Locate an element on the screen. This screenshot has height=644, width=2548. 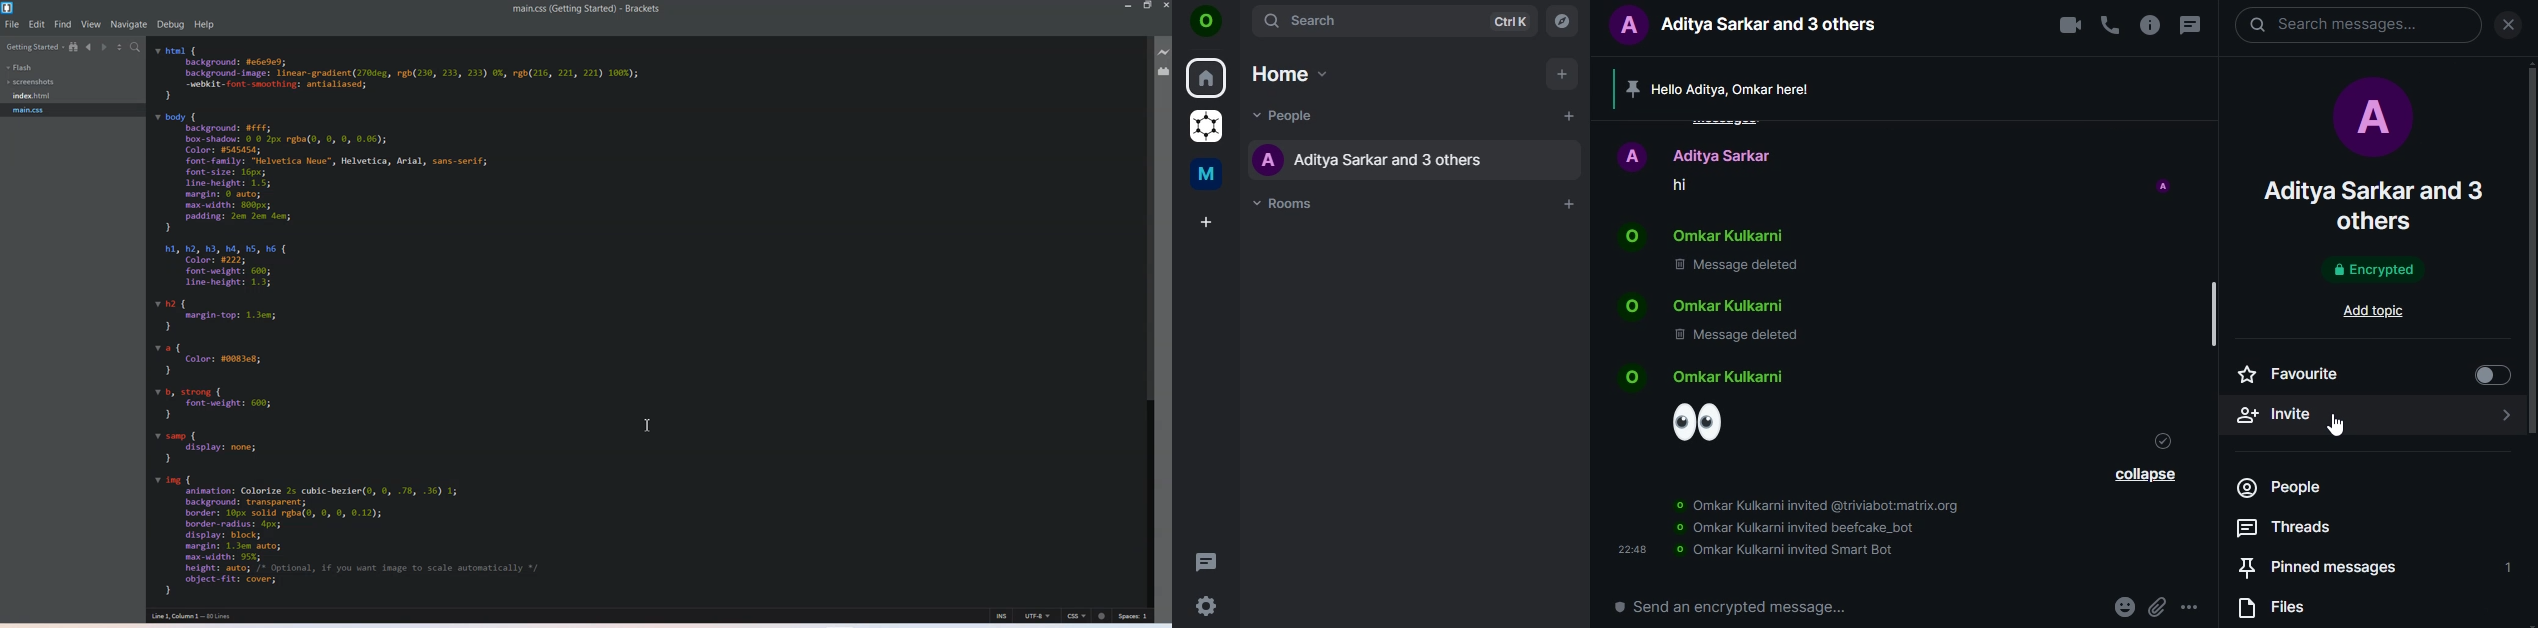
CSS is located at coordinates (1079, 616).